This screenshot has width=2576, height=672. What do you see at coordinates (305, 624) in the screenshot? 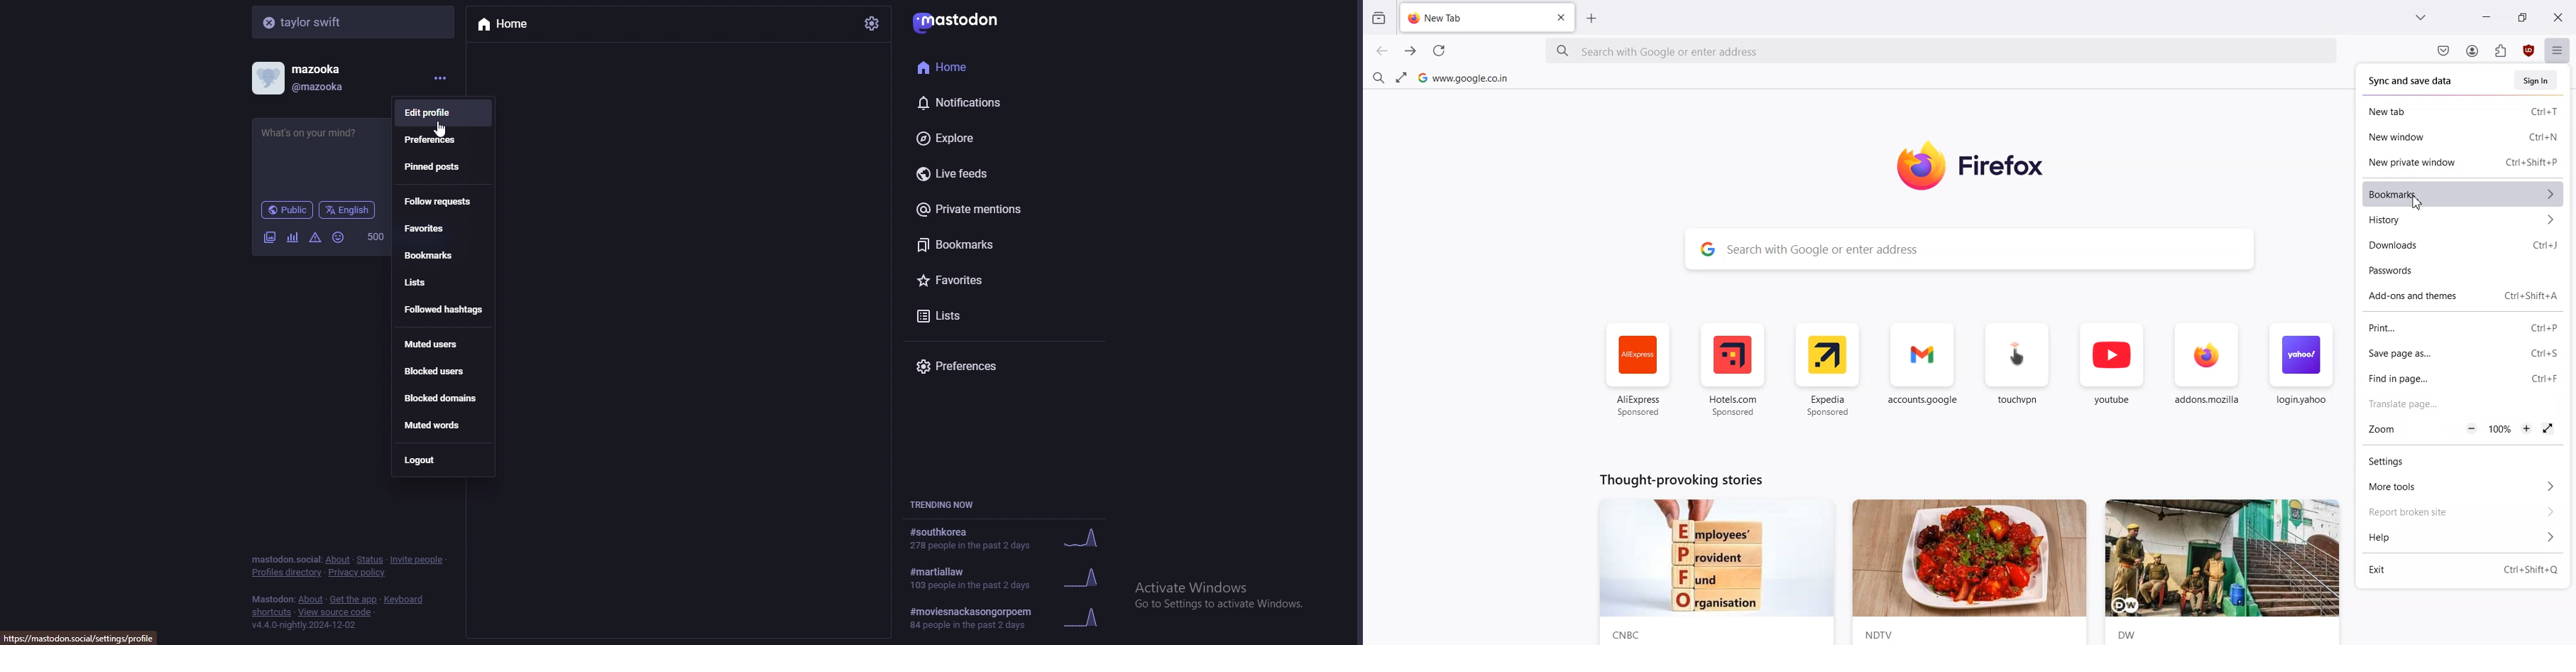
I see `version` at bounding box center [305, 624].